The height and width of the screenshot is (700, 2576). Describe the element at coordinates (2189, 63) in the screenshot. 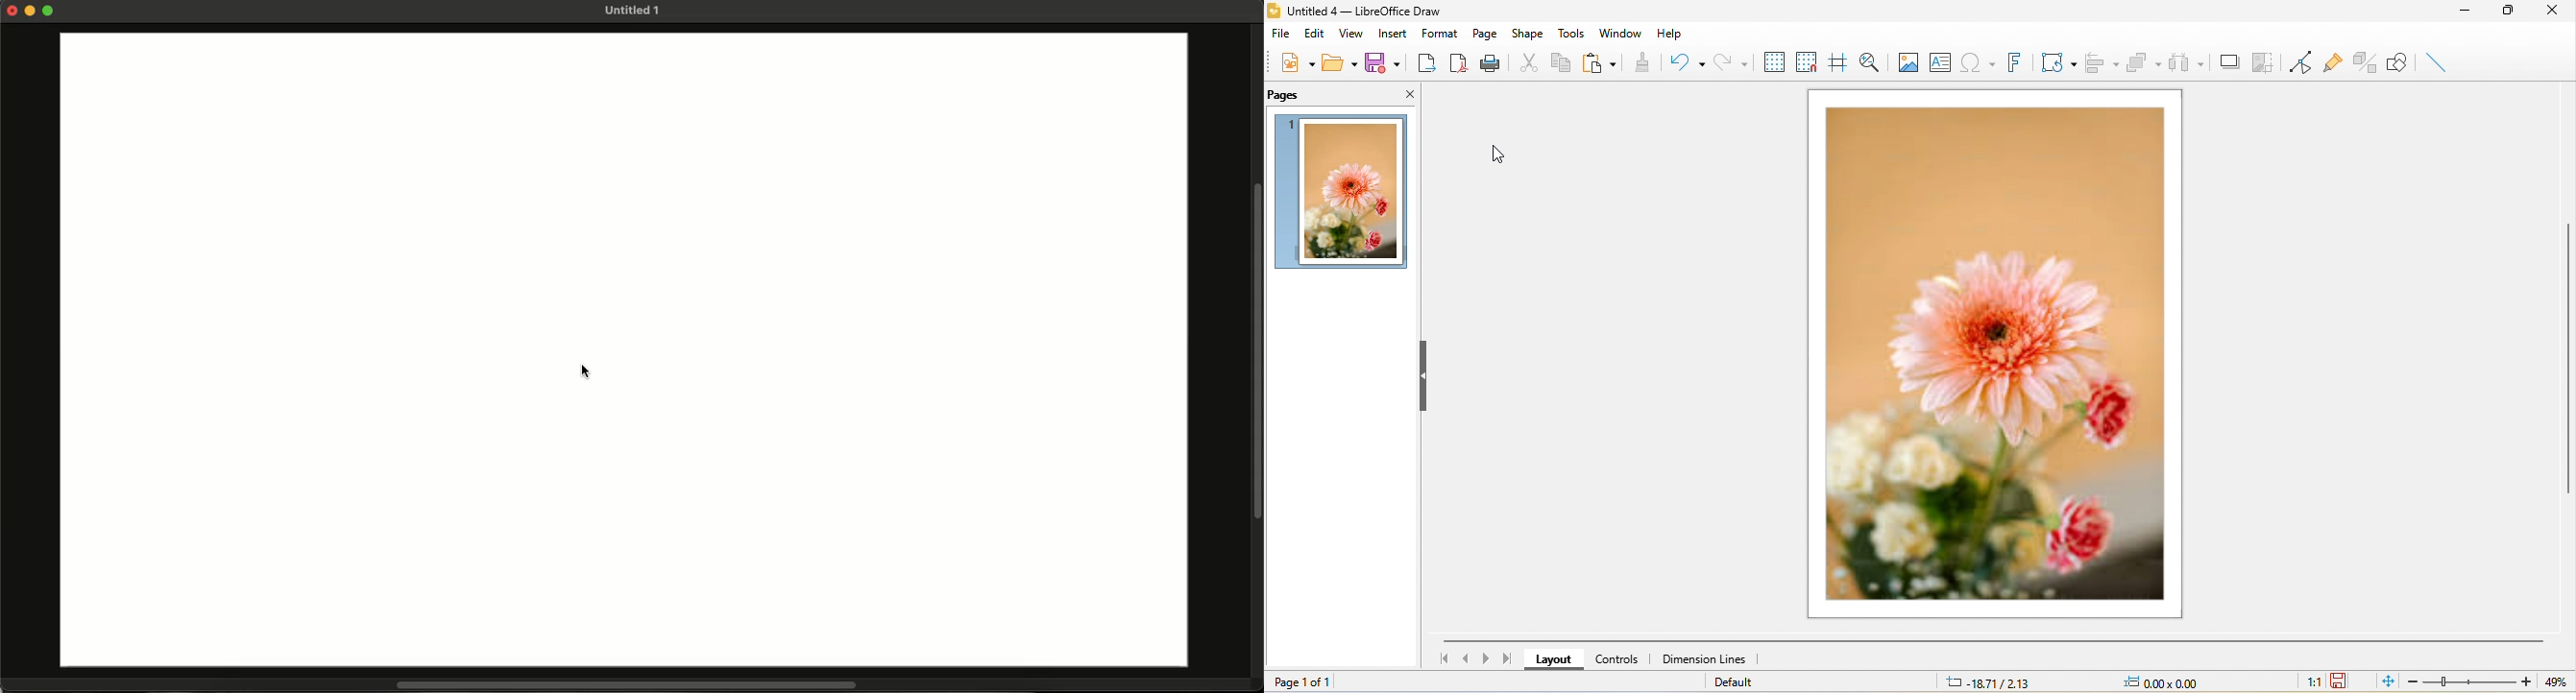

I see `select at least three object to distribute` at that location.